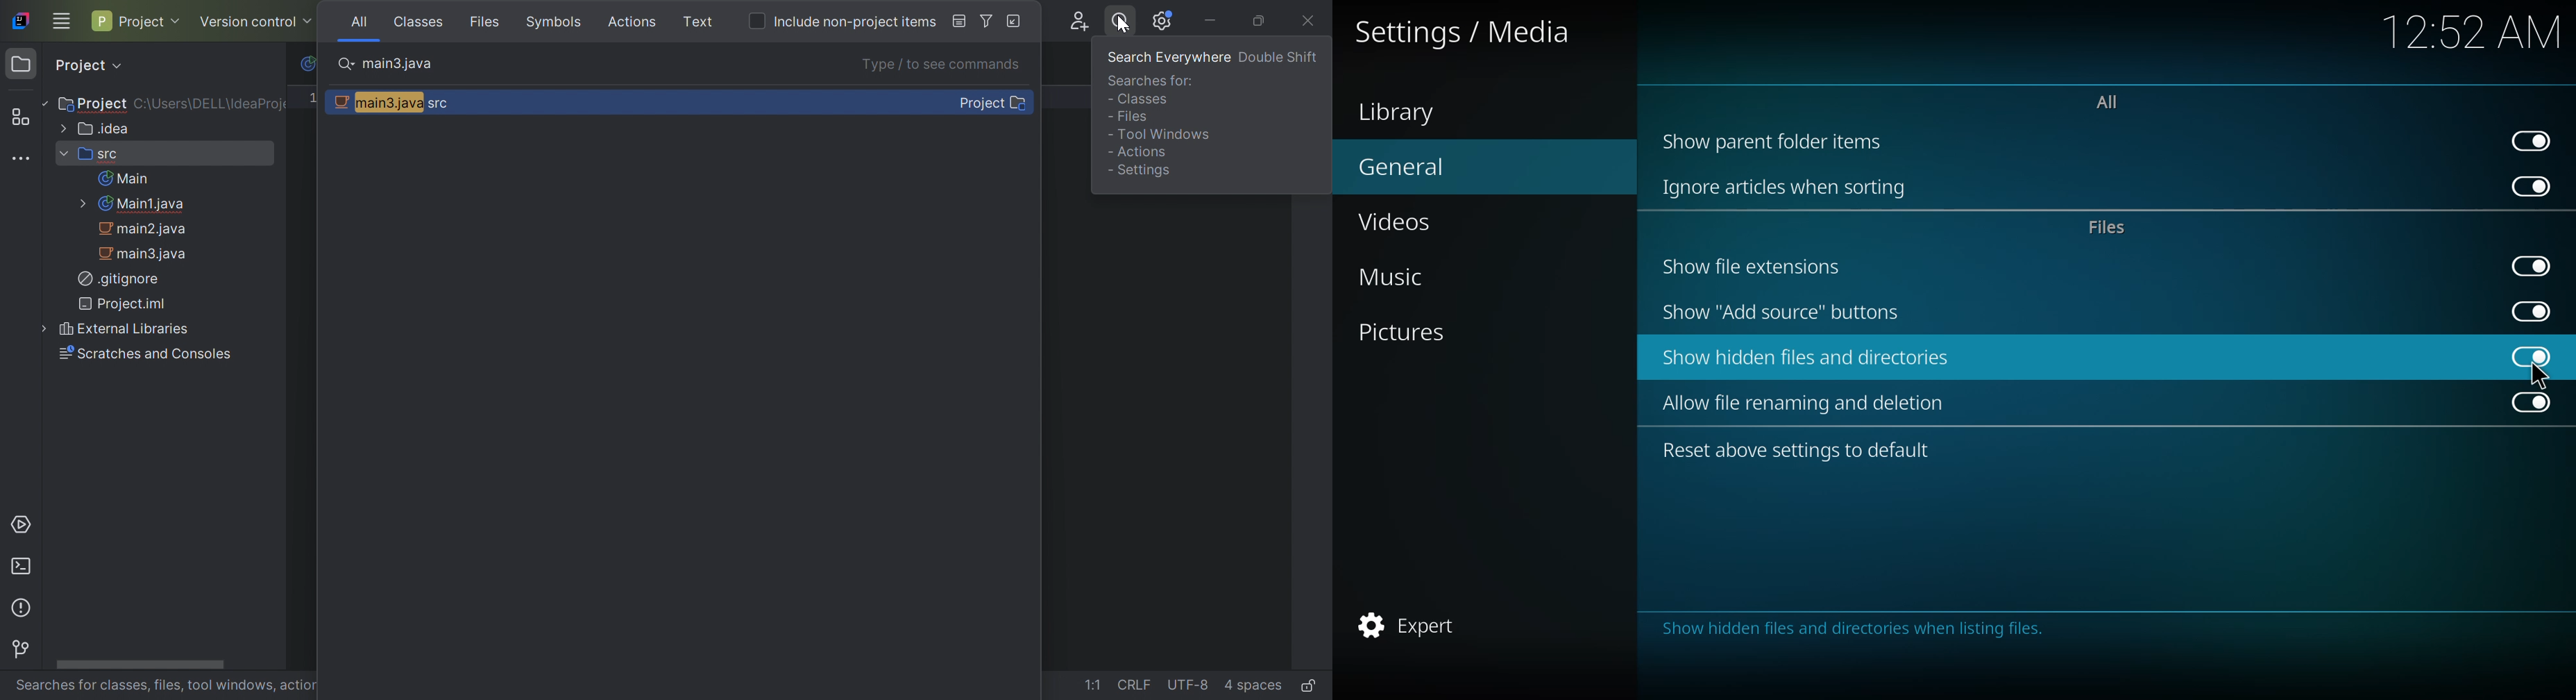 The width and height of the screenshot is (2576, 700). What do you see at coordinates (1405, 222) in the screenshot?
I see `videos` at bounding box center [1405, 222].